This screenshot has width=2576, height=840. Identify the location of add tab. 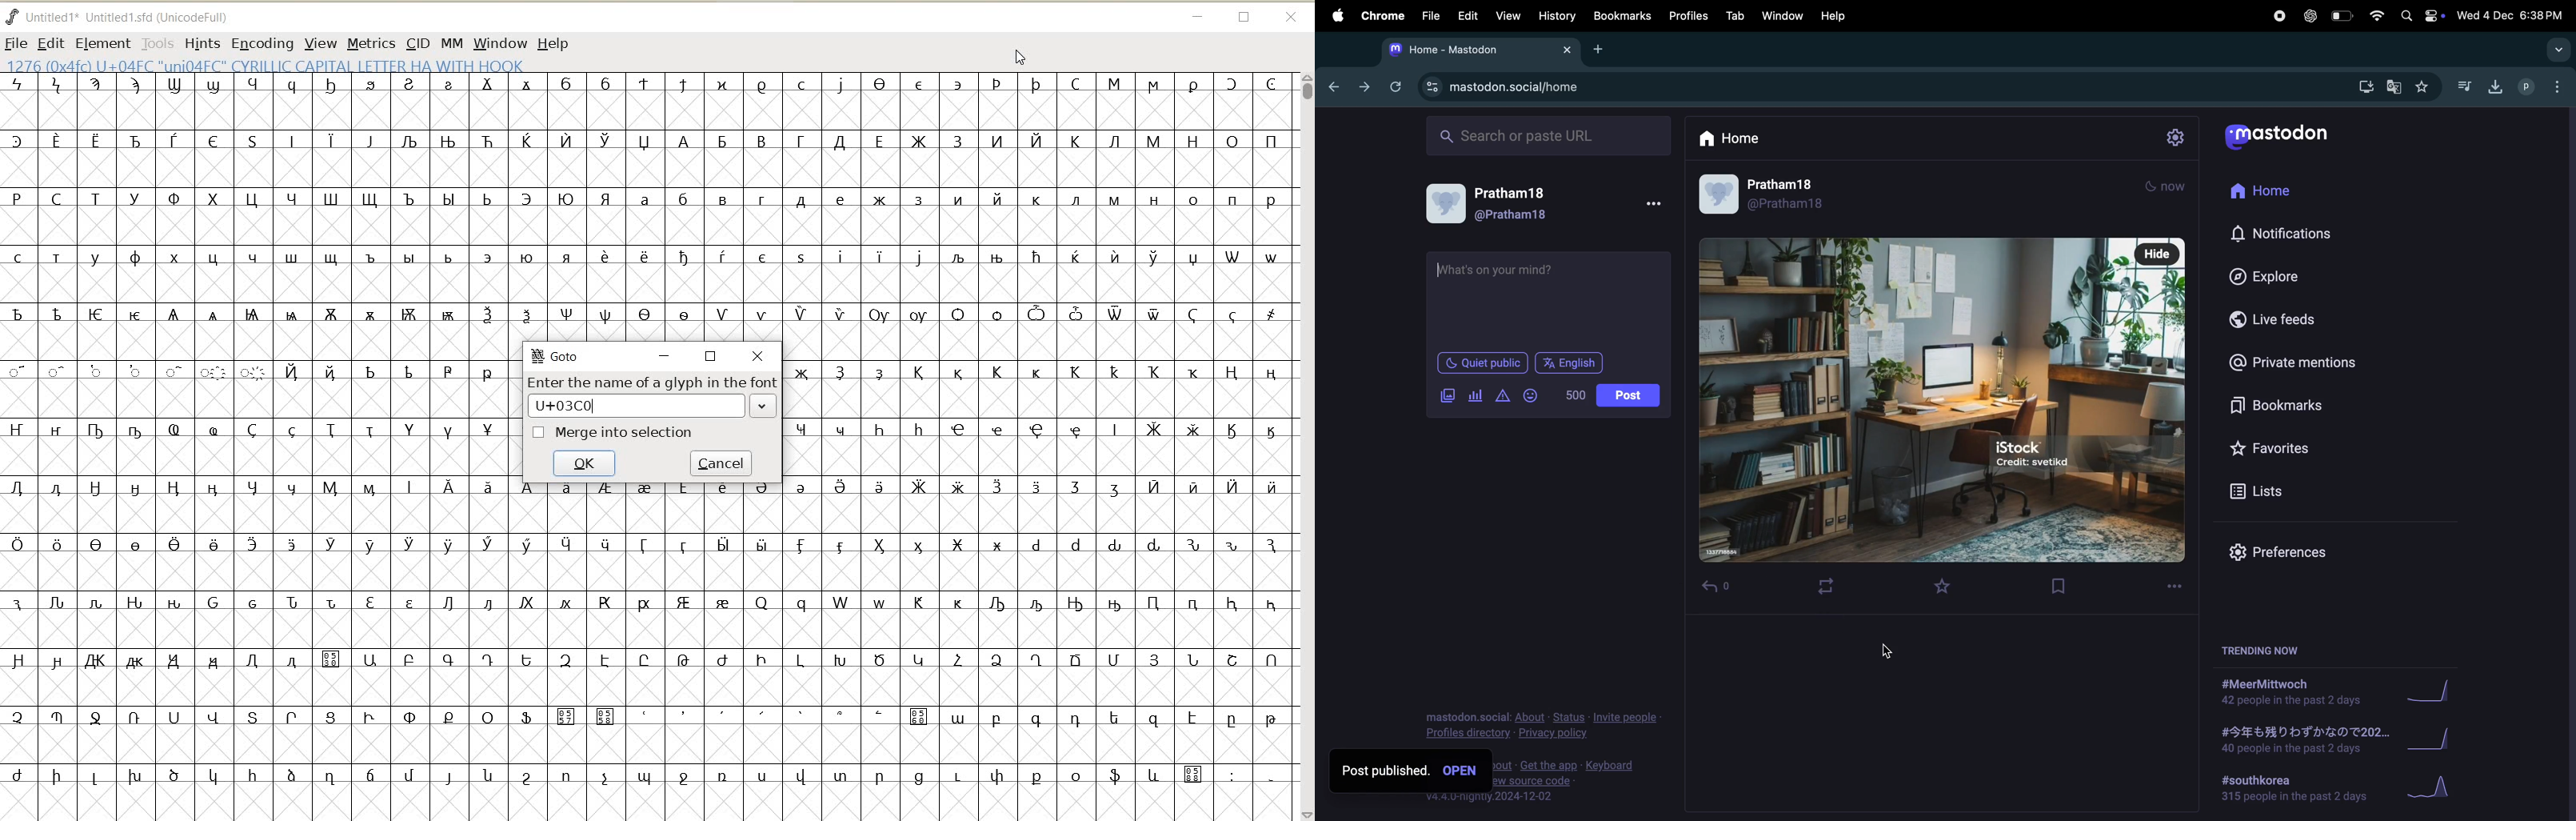
(1601, 53).